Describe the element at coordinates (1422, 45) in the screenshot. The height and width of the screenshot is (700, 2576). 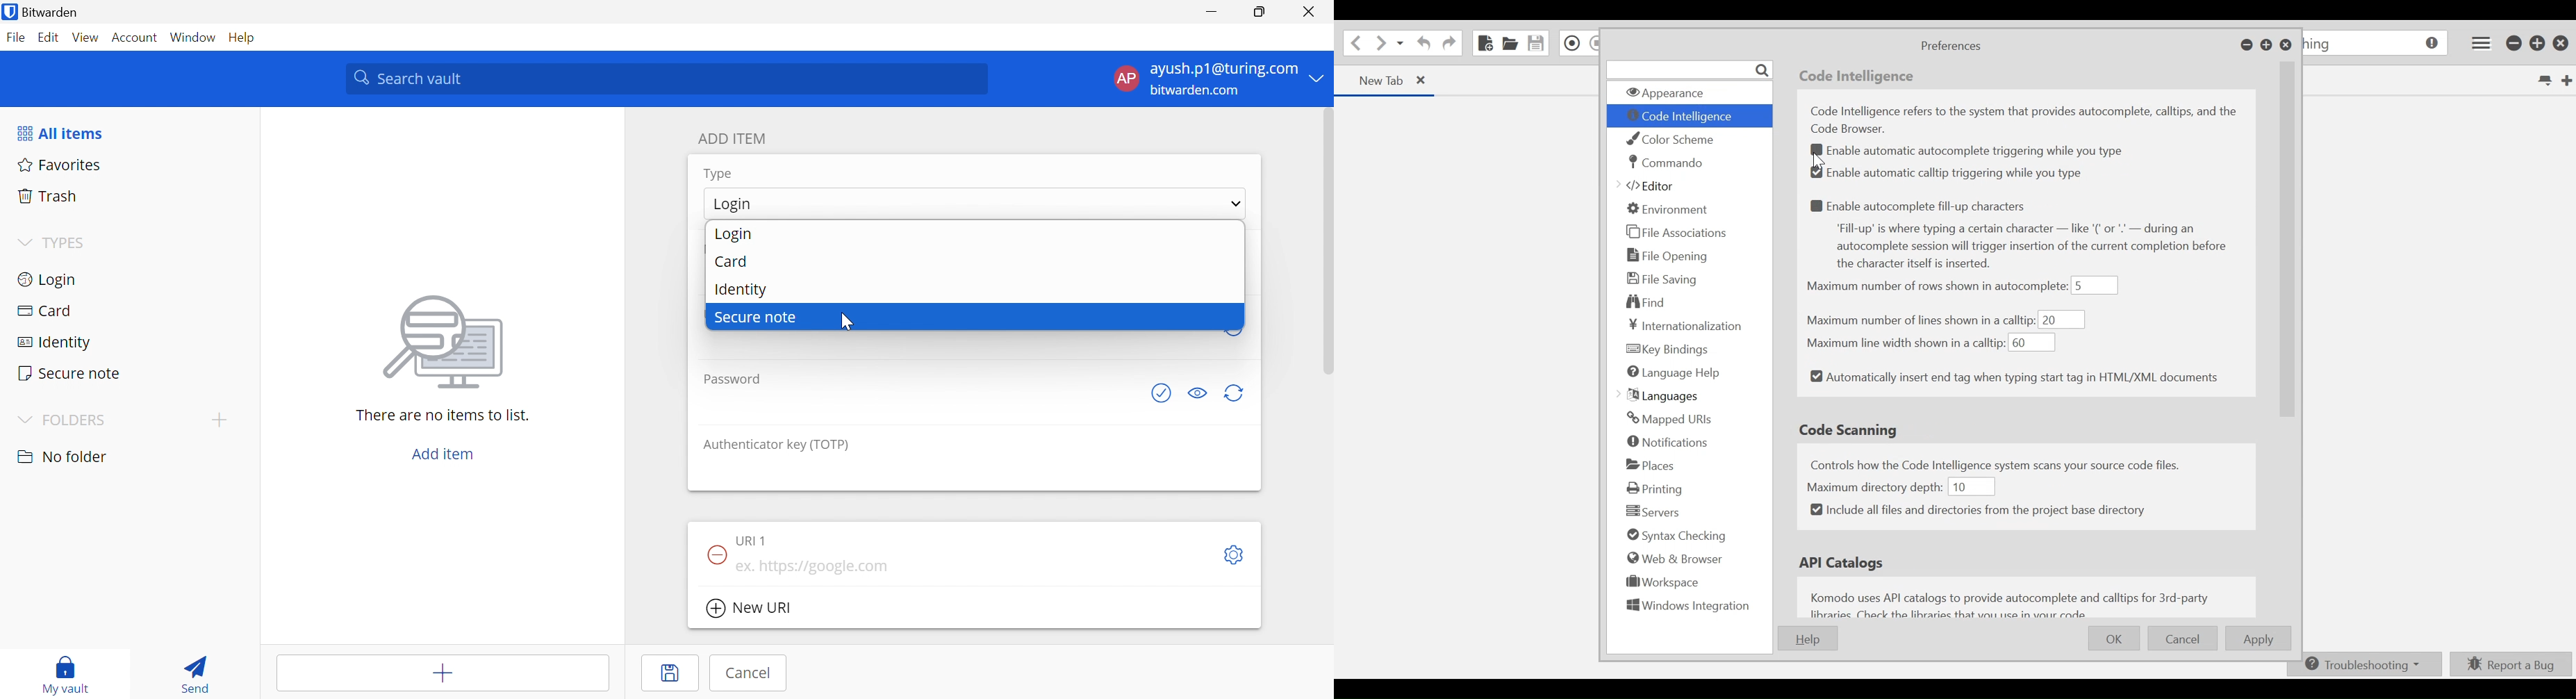
I see `Undo last action` at that location.